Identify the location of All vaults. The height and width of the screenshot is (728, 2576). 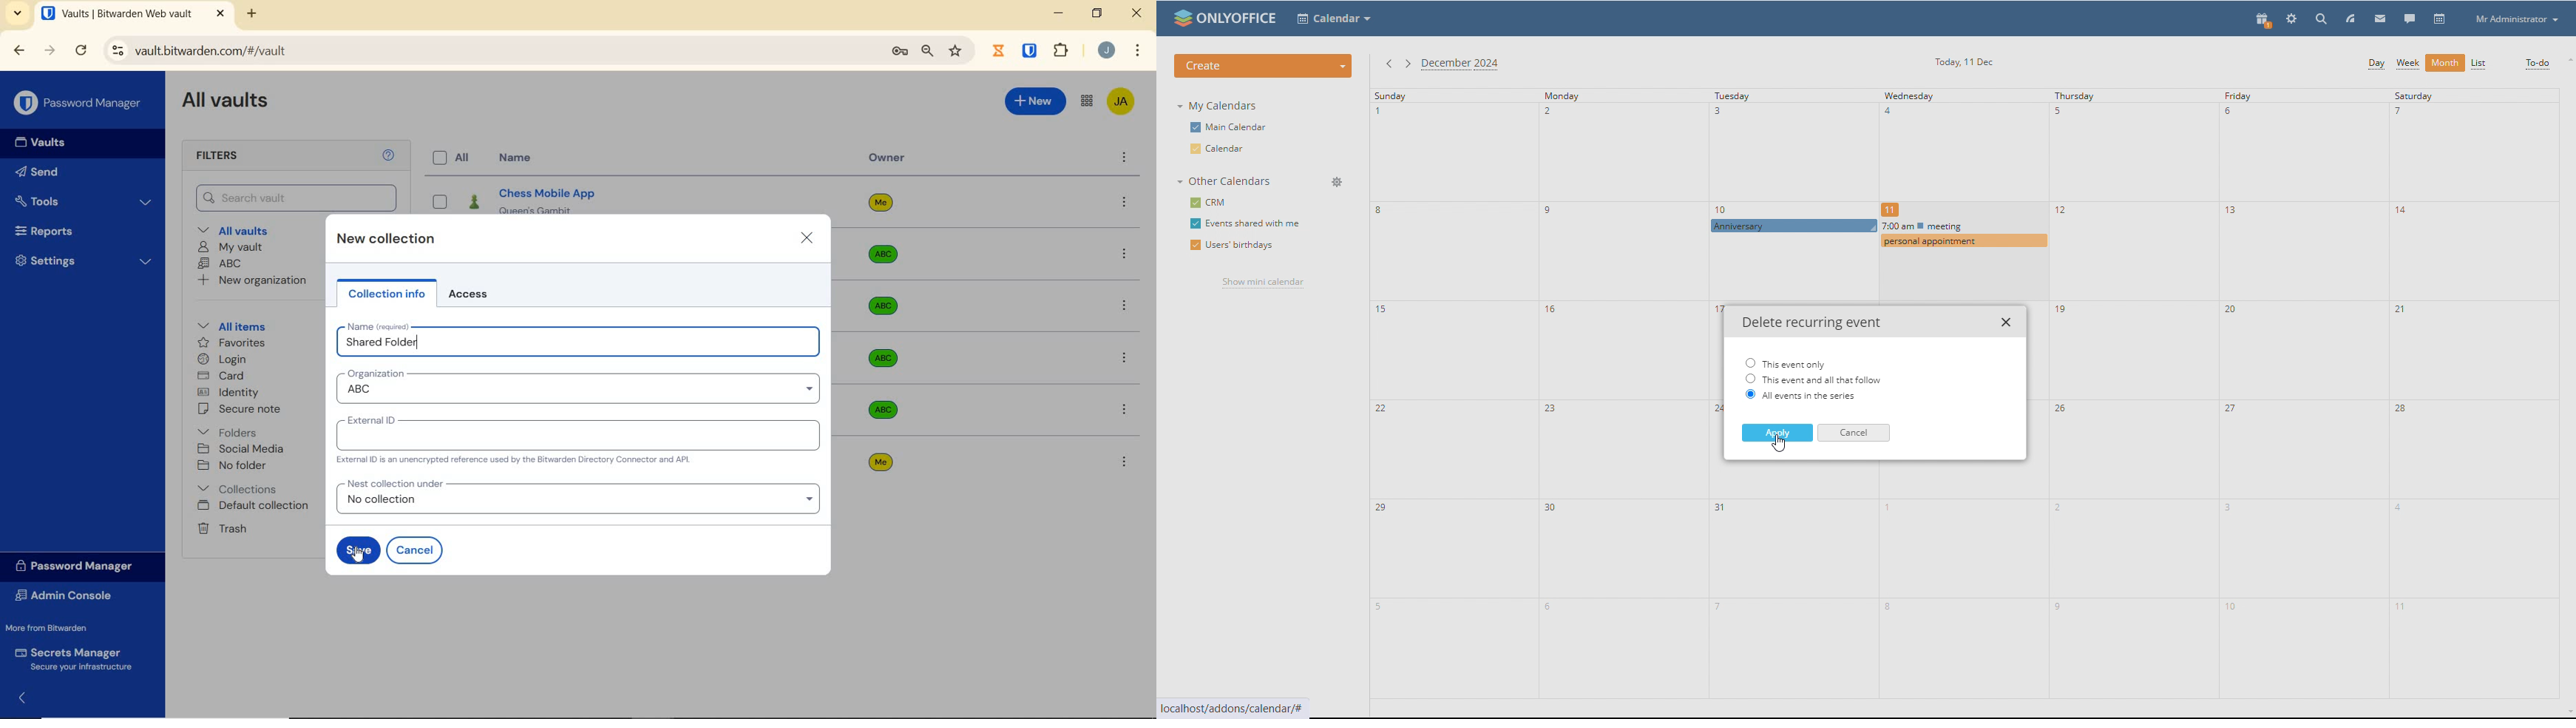
(248, 230).